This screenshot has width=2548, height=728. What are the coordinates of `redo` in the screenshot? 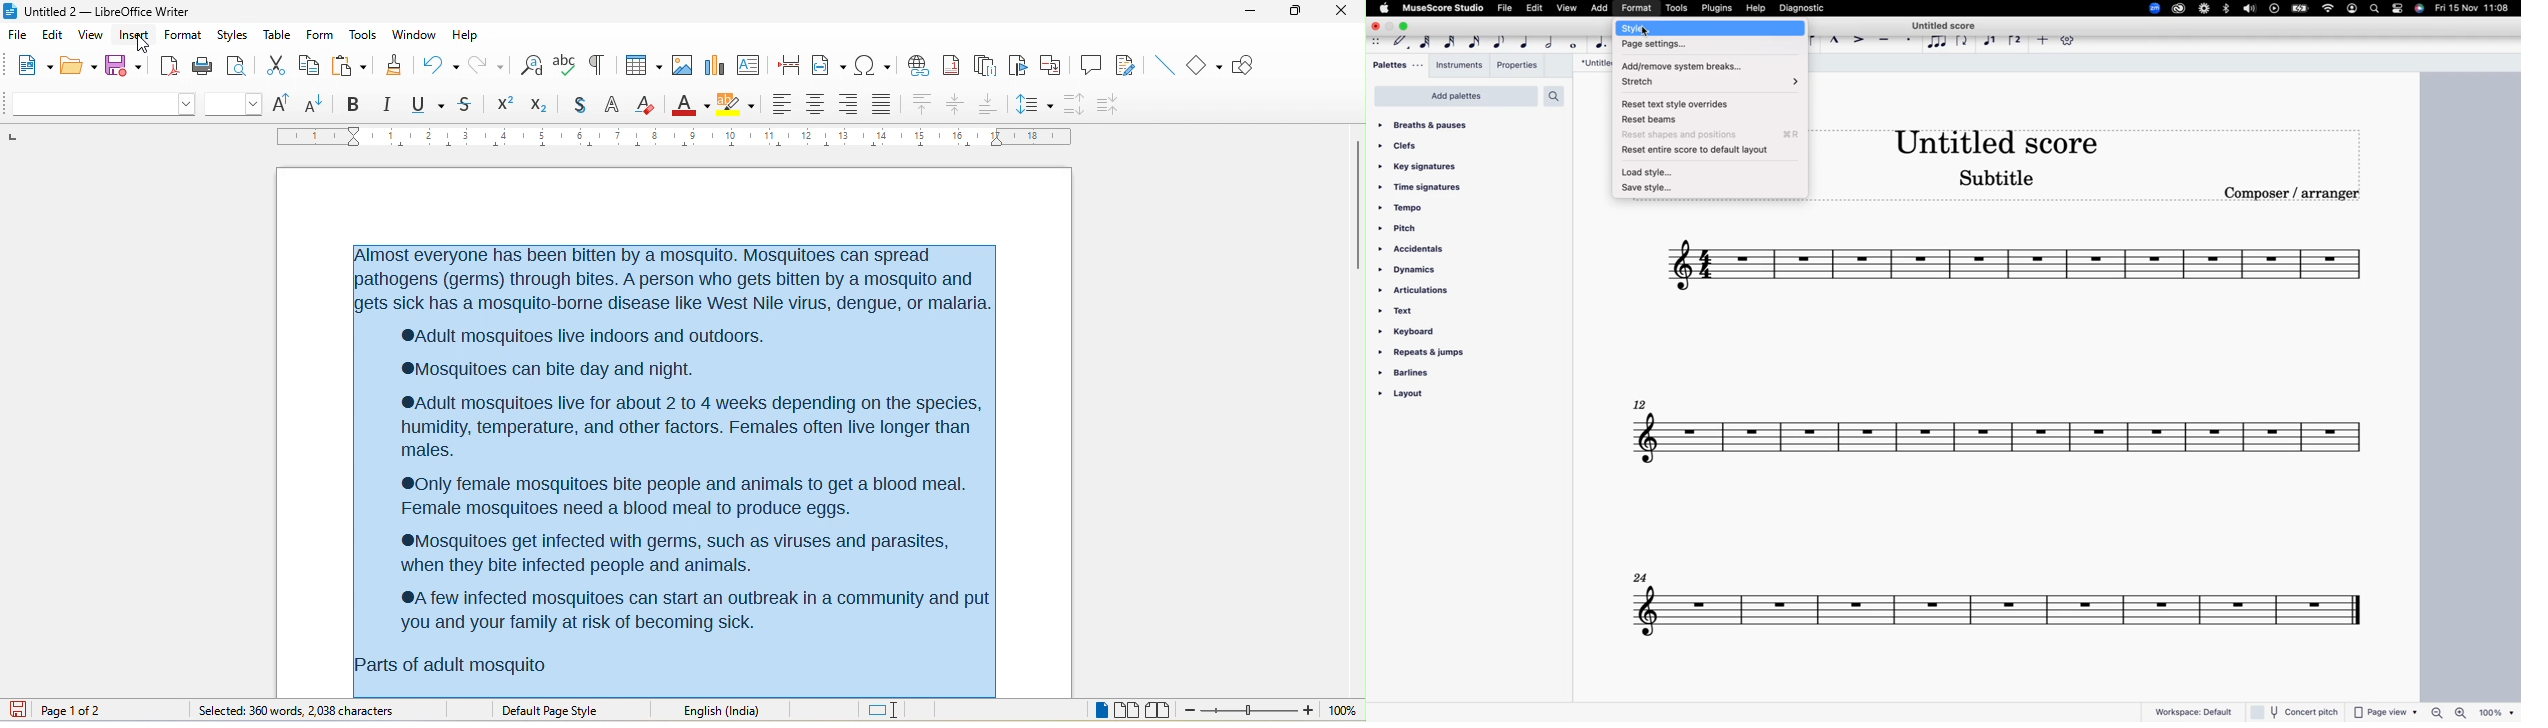 It's located at (485, 64).